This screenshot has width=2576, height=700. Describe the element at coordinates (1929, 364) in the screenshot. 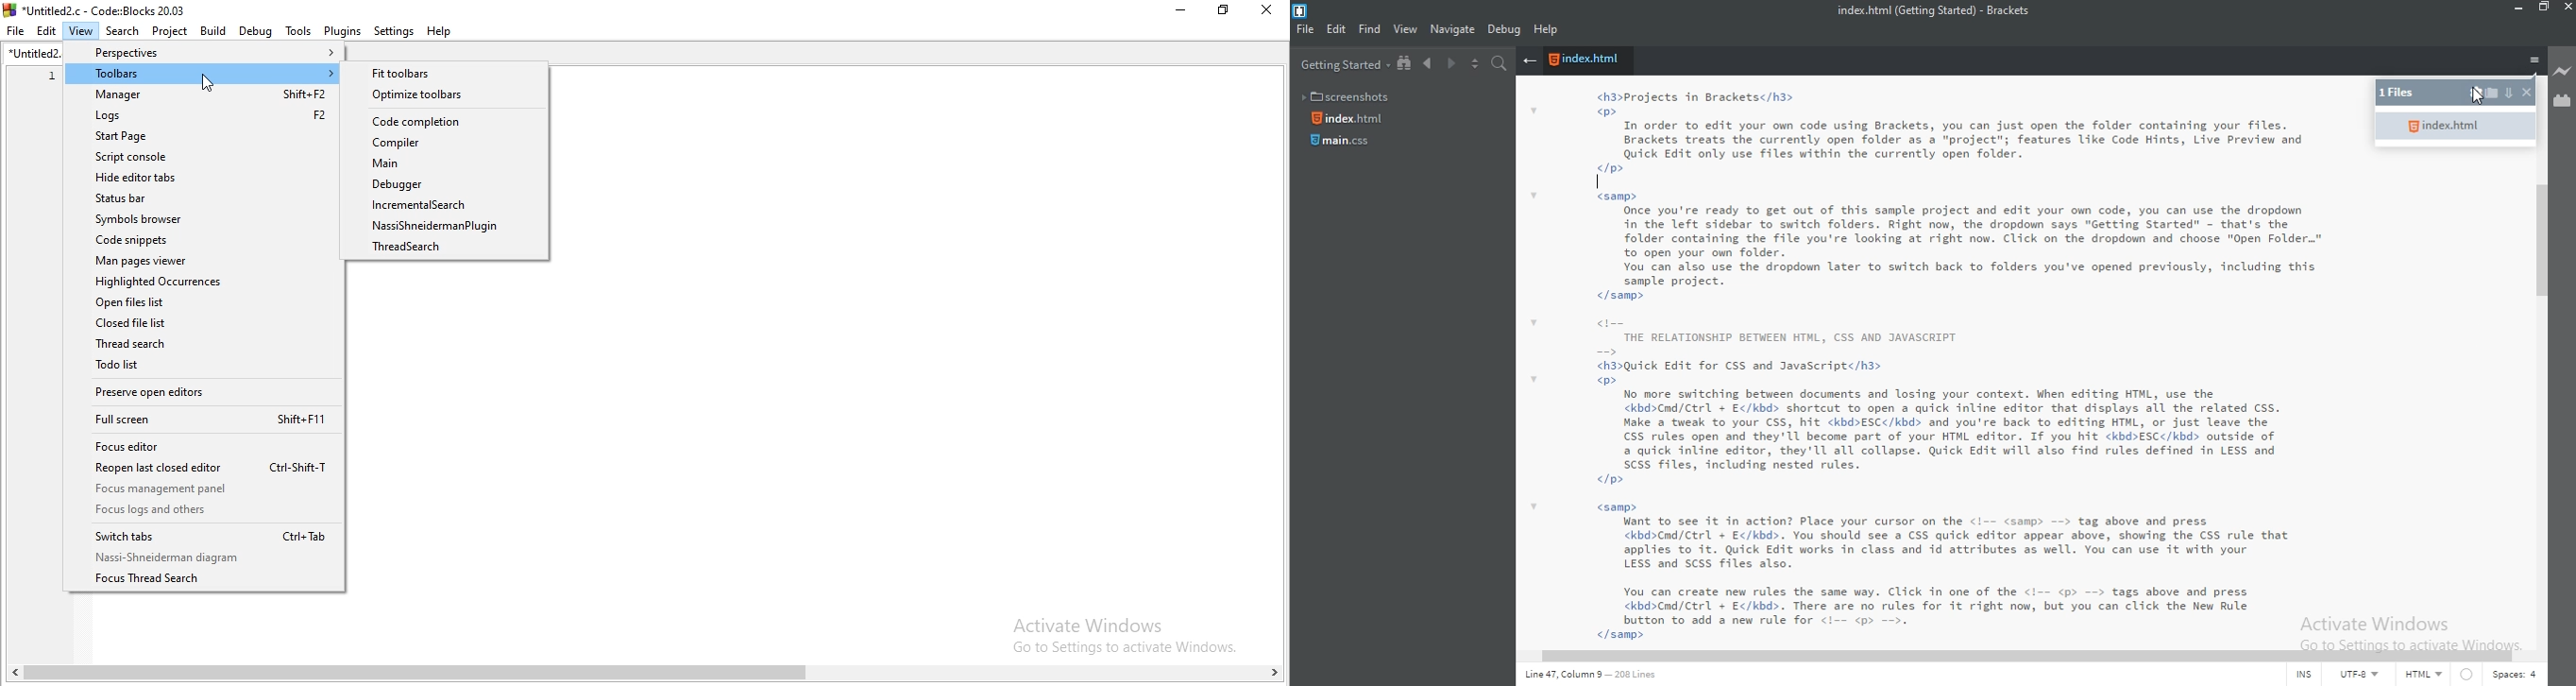

I see `code IDE` at that location.